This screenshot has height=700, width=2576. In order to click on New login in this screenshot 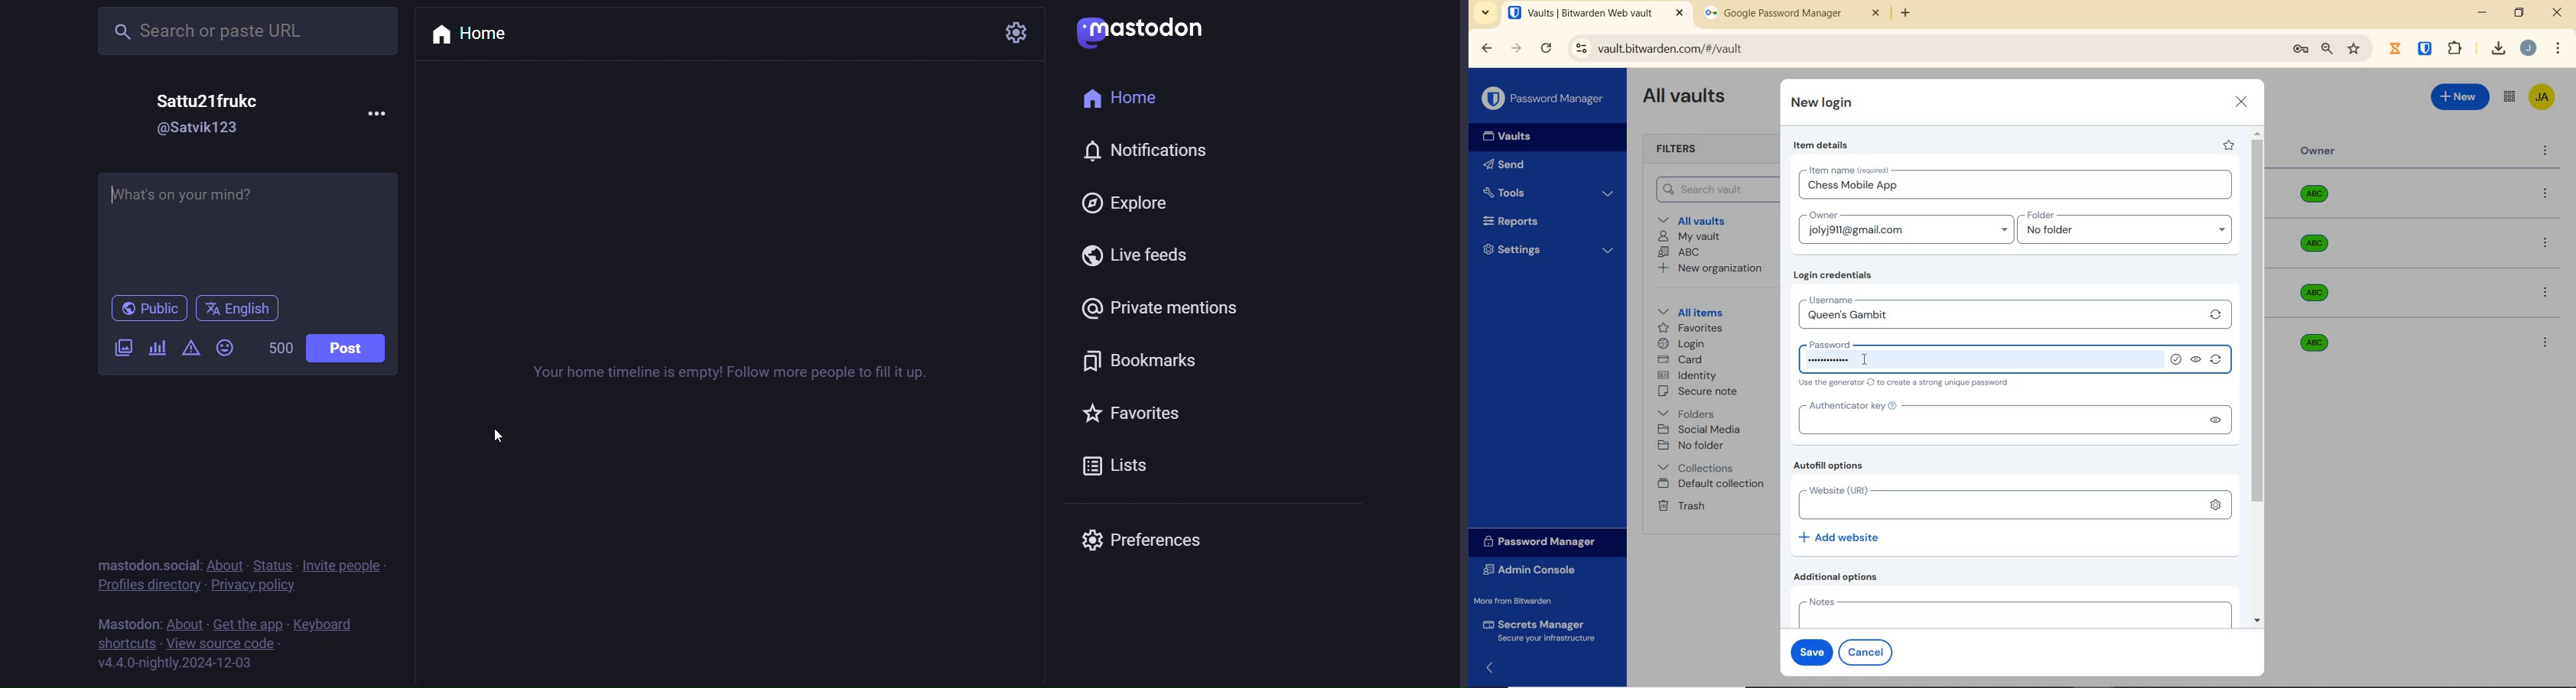, I will do `click(1823, 104)`.